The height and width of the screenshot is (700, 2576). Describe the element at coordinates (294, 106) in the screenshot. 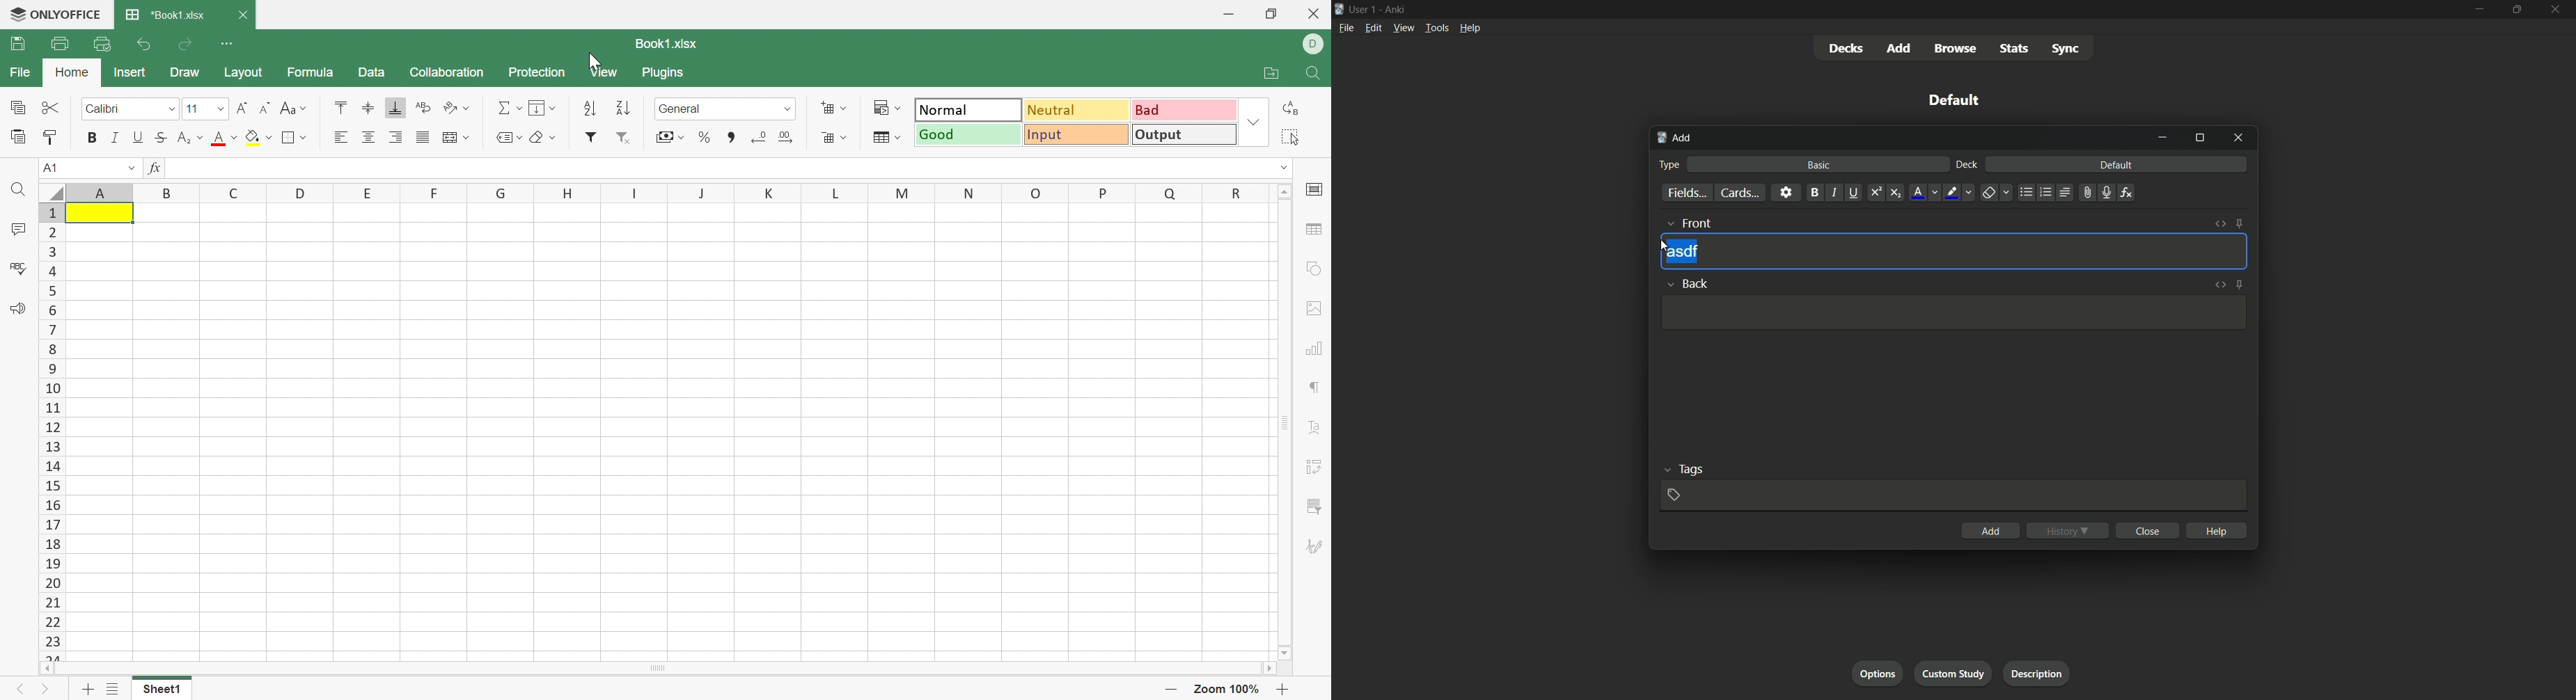

I see `Change case` at that location.